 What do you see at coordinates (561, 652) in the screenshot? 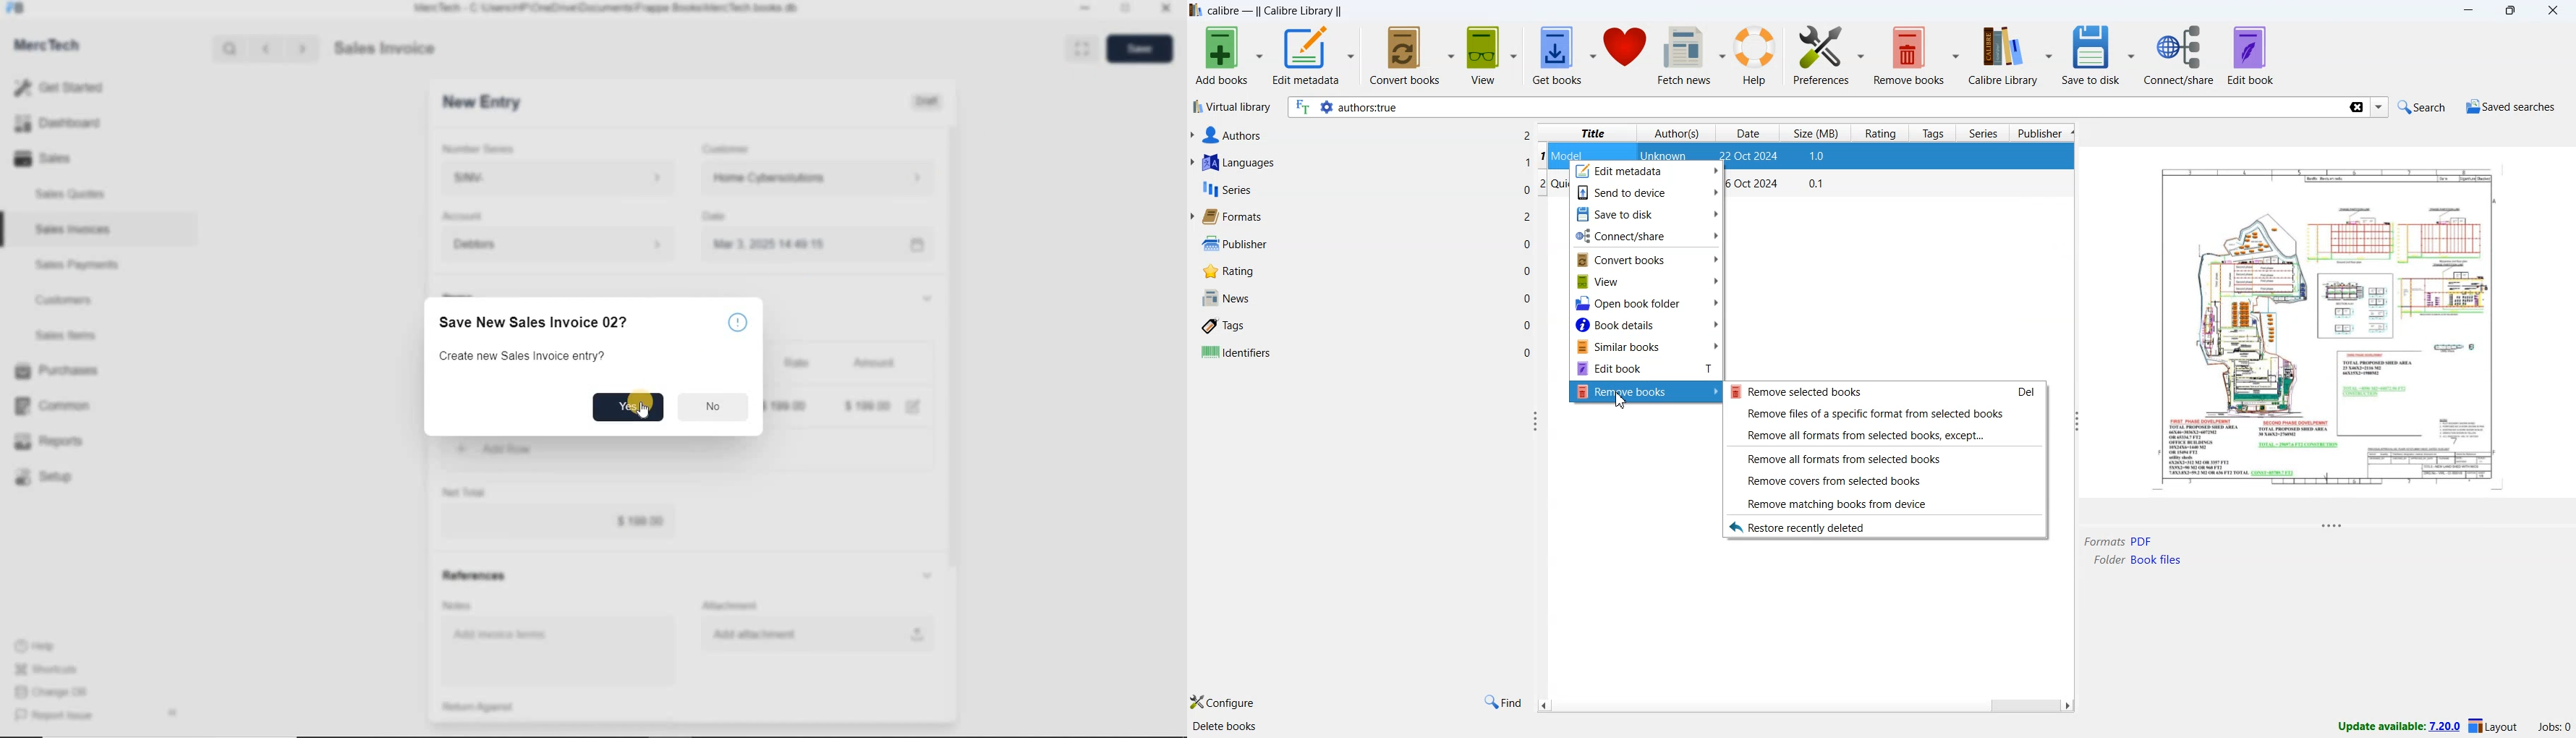
I see `Add invoice terms` at bounding box center [561, 652].